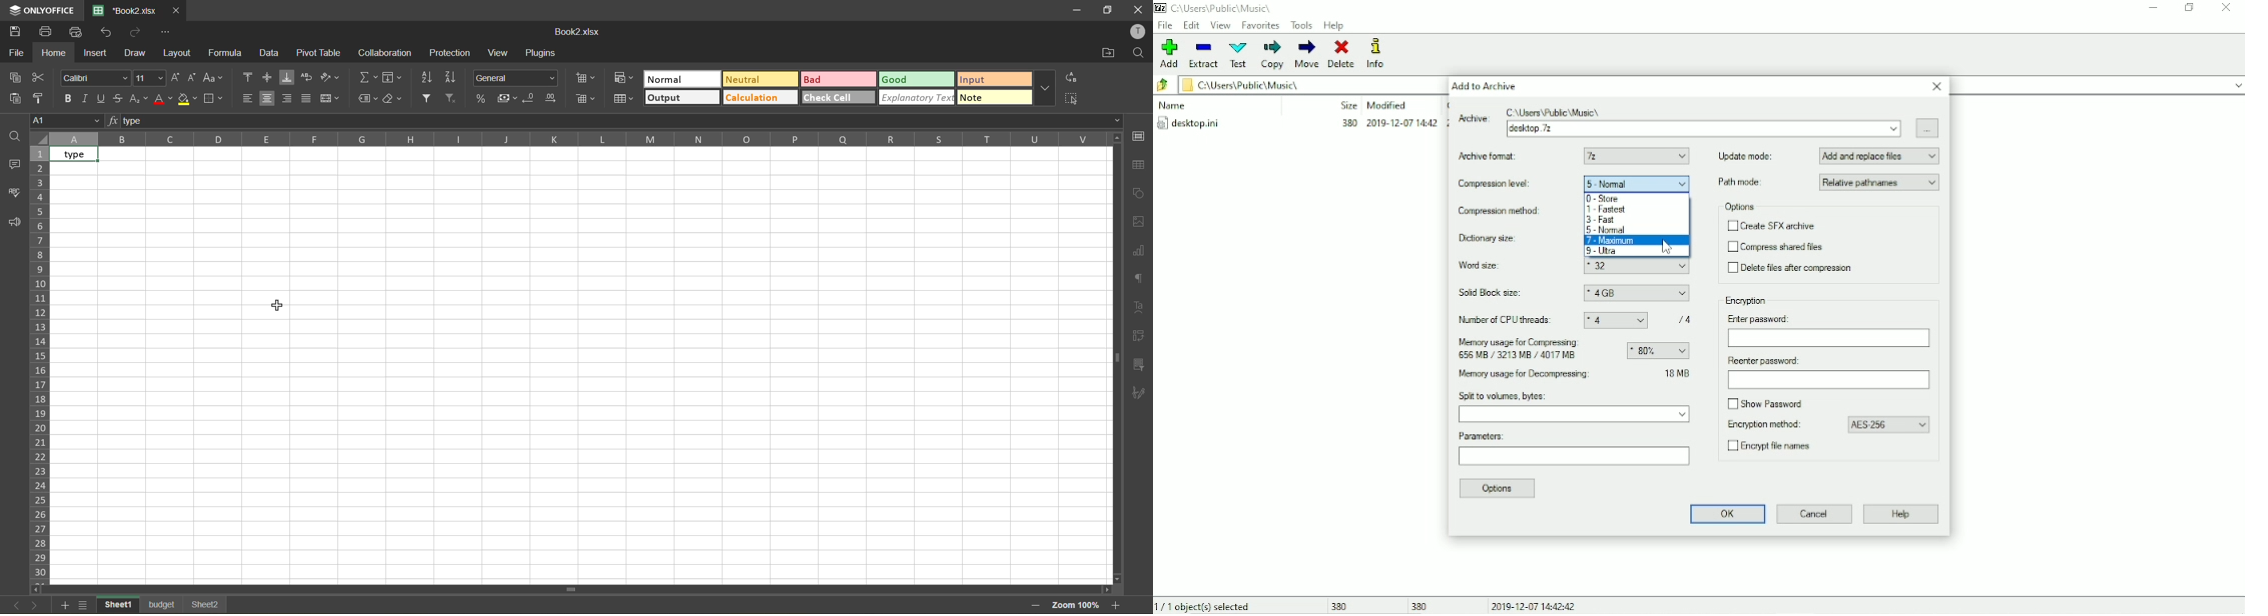  What do you see at coordinates (43, 365) in the screenshot?
I see `row numbers` at bounding box center [43, 365].